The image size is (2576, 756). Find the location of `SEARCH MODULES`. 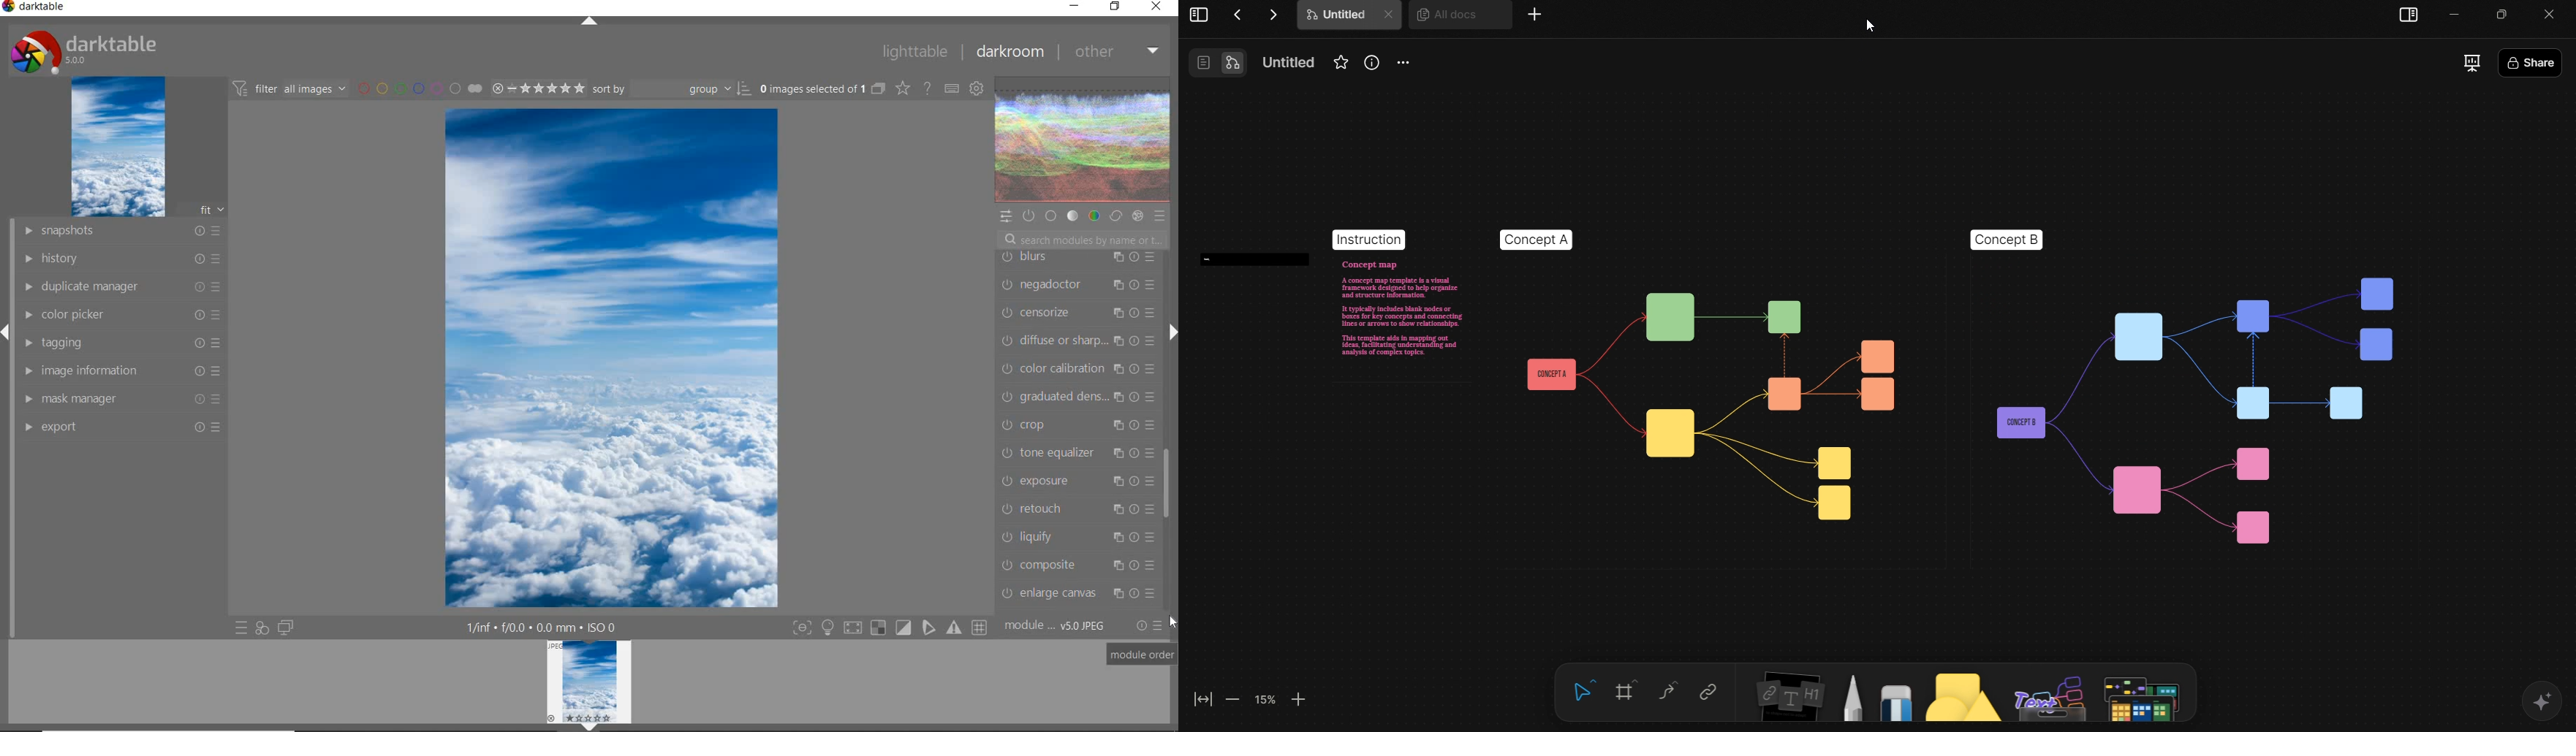

SEARCH MODULES is located at coordinates (1083, 240).